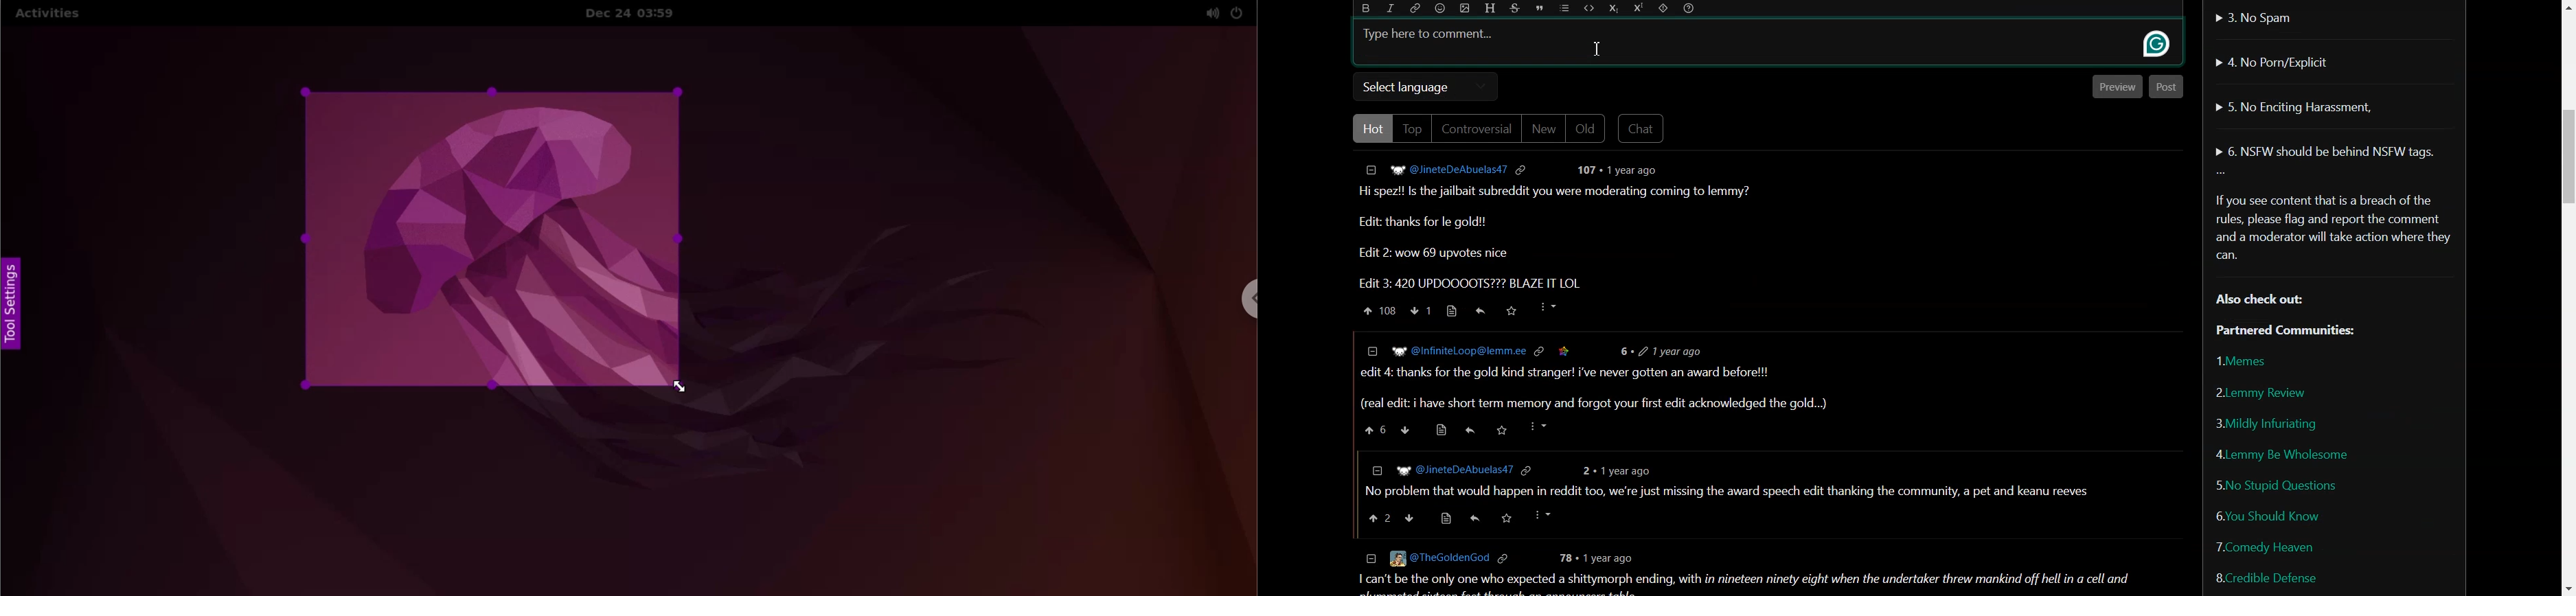 The width and height of the screenshot is (2576, 616). I want to click on Subscript, so click(1613, 8).